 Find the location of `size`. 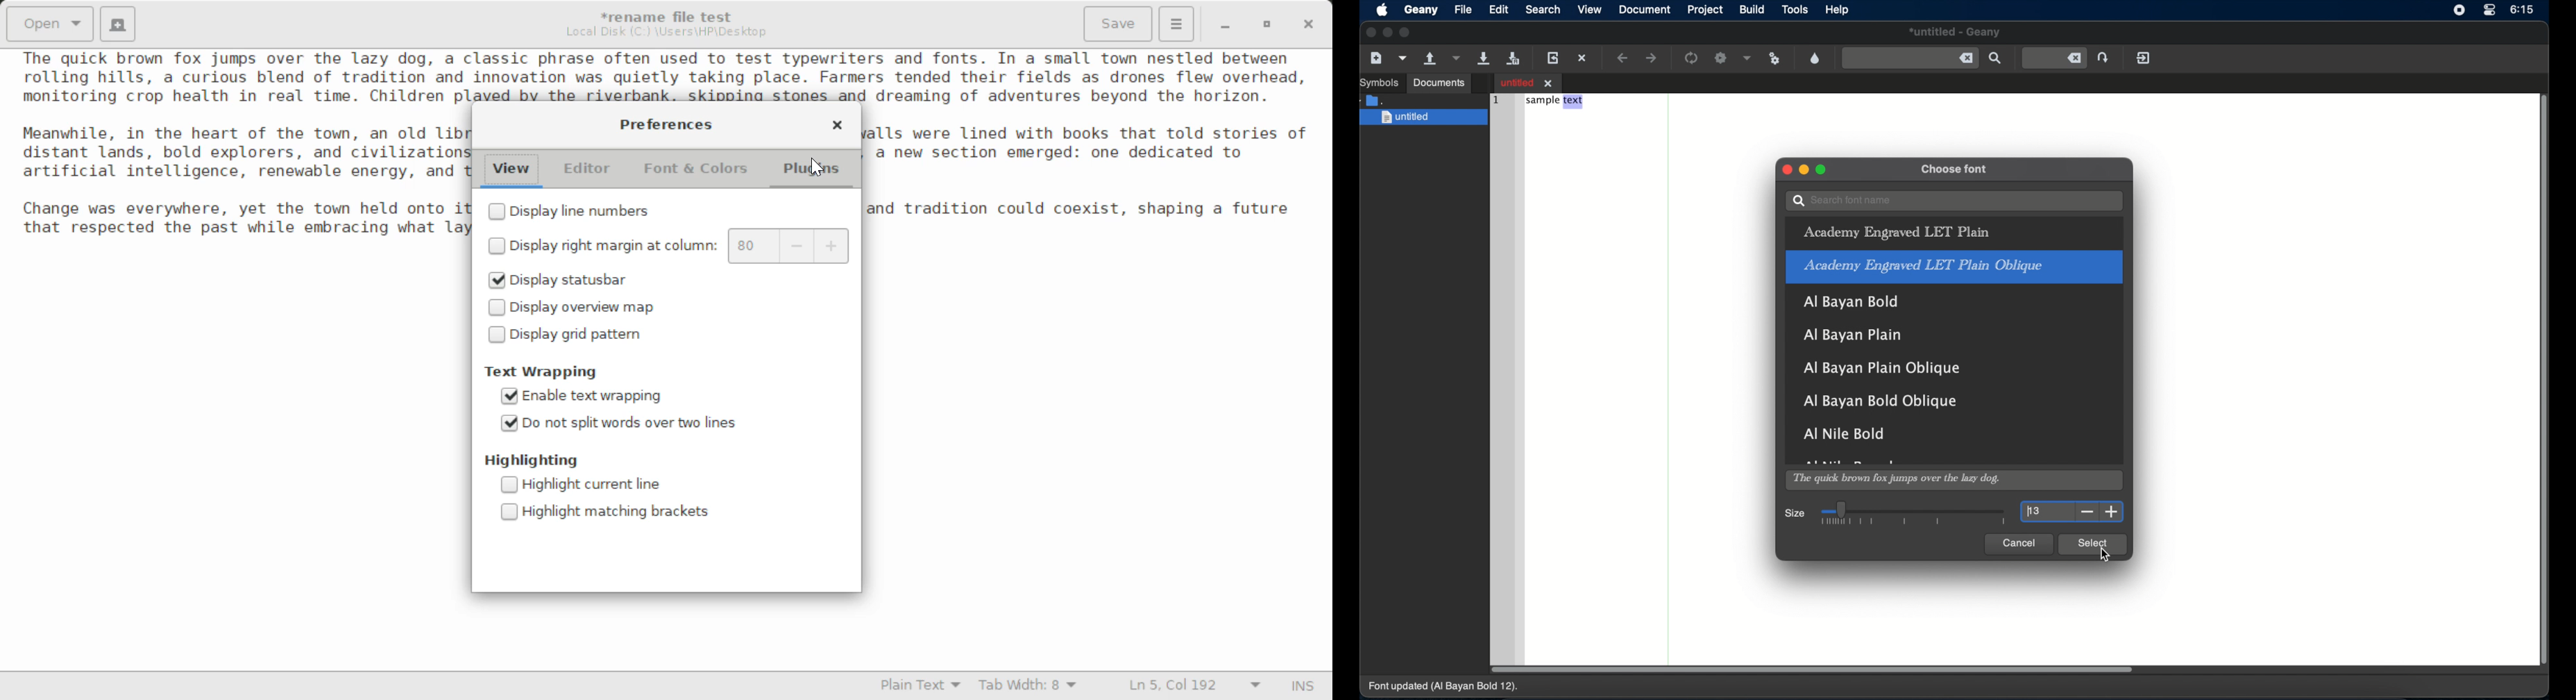

size is located at coordinates (1796, 514).